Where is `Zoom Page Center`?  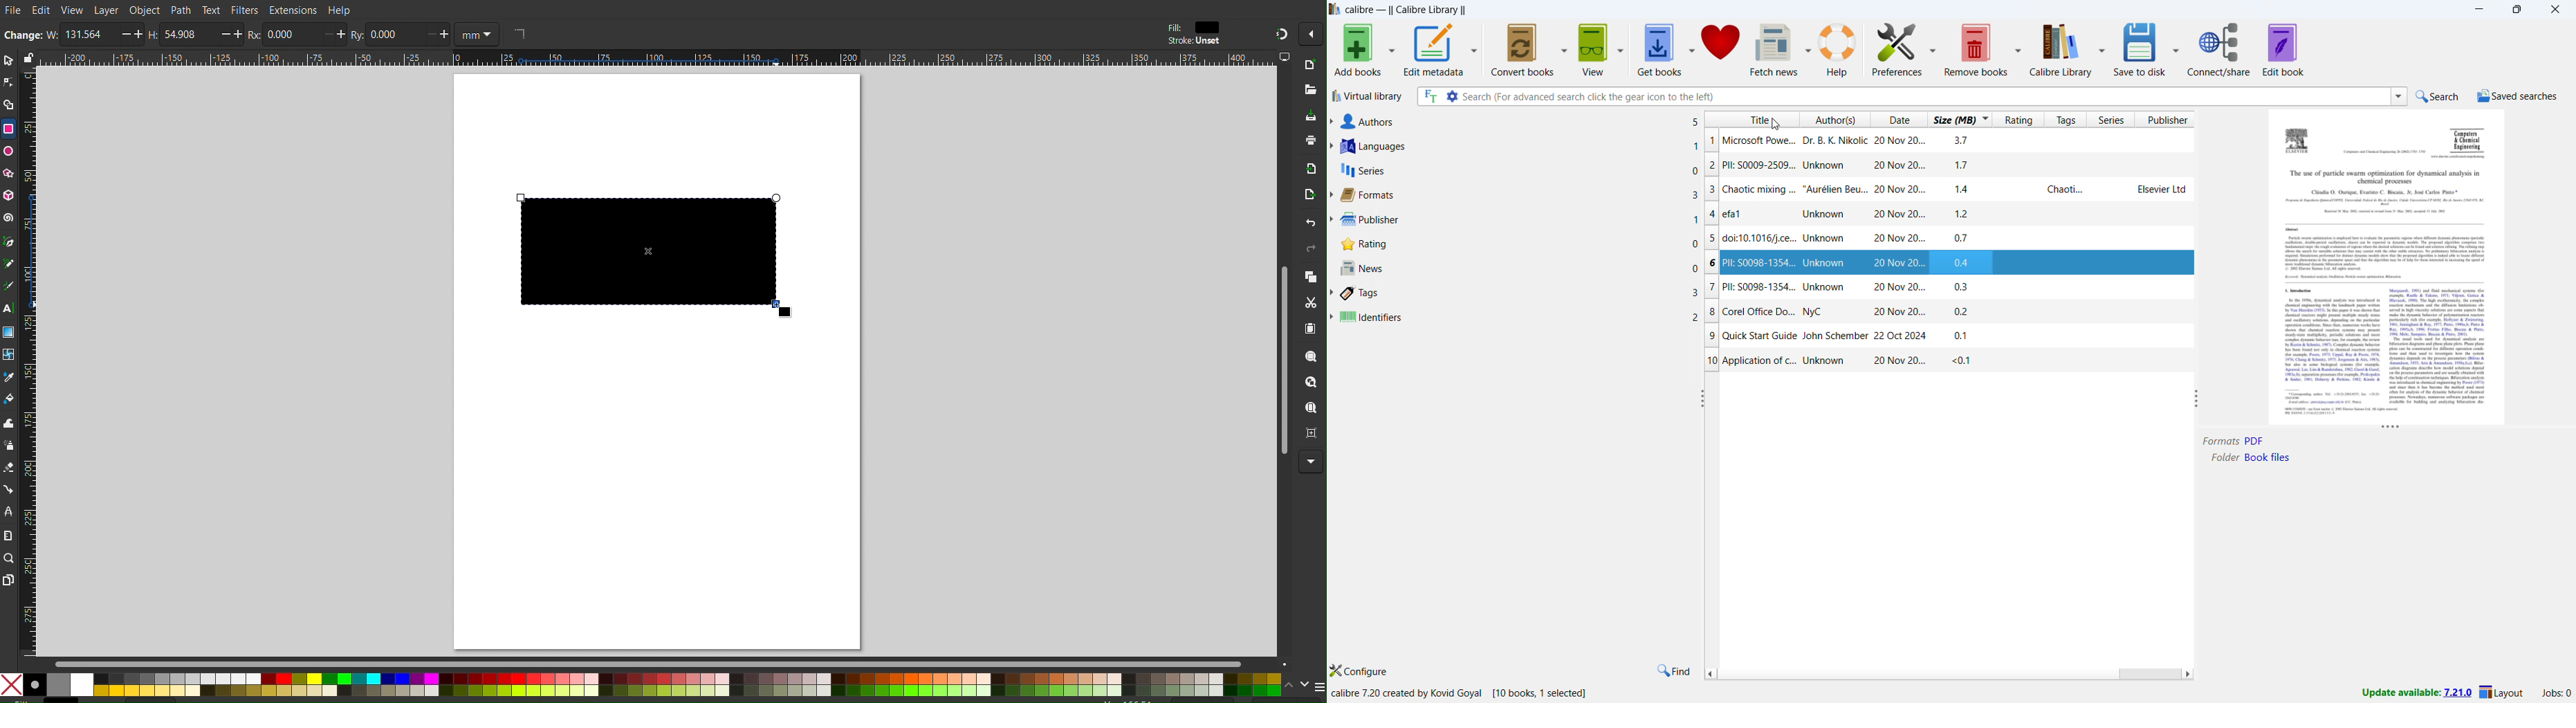
Zoom Page Center is located at coordinates (1311, 435).